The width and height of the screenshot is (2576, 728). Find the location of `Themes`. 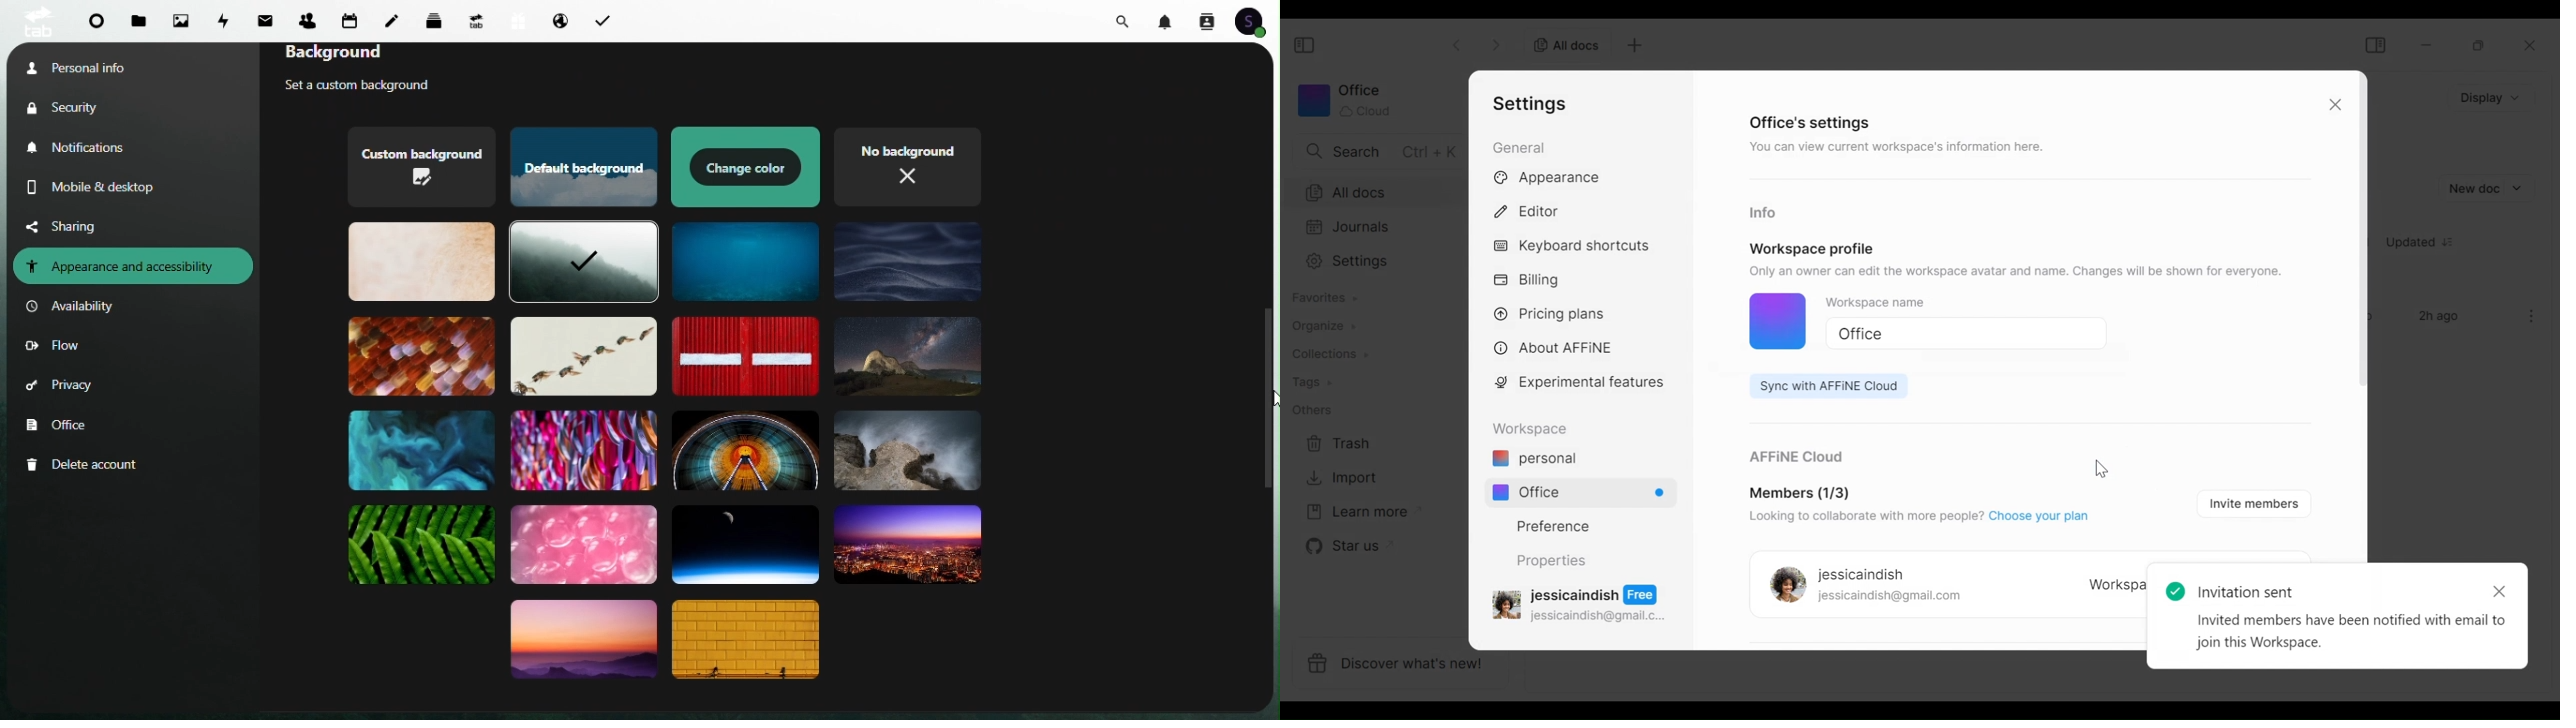

Themes is located at coordinates (745, 449).